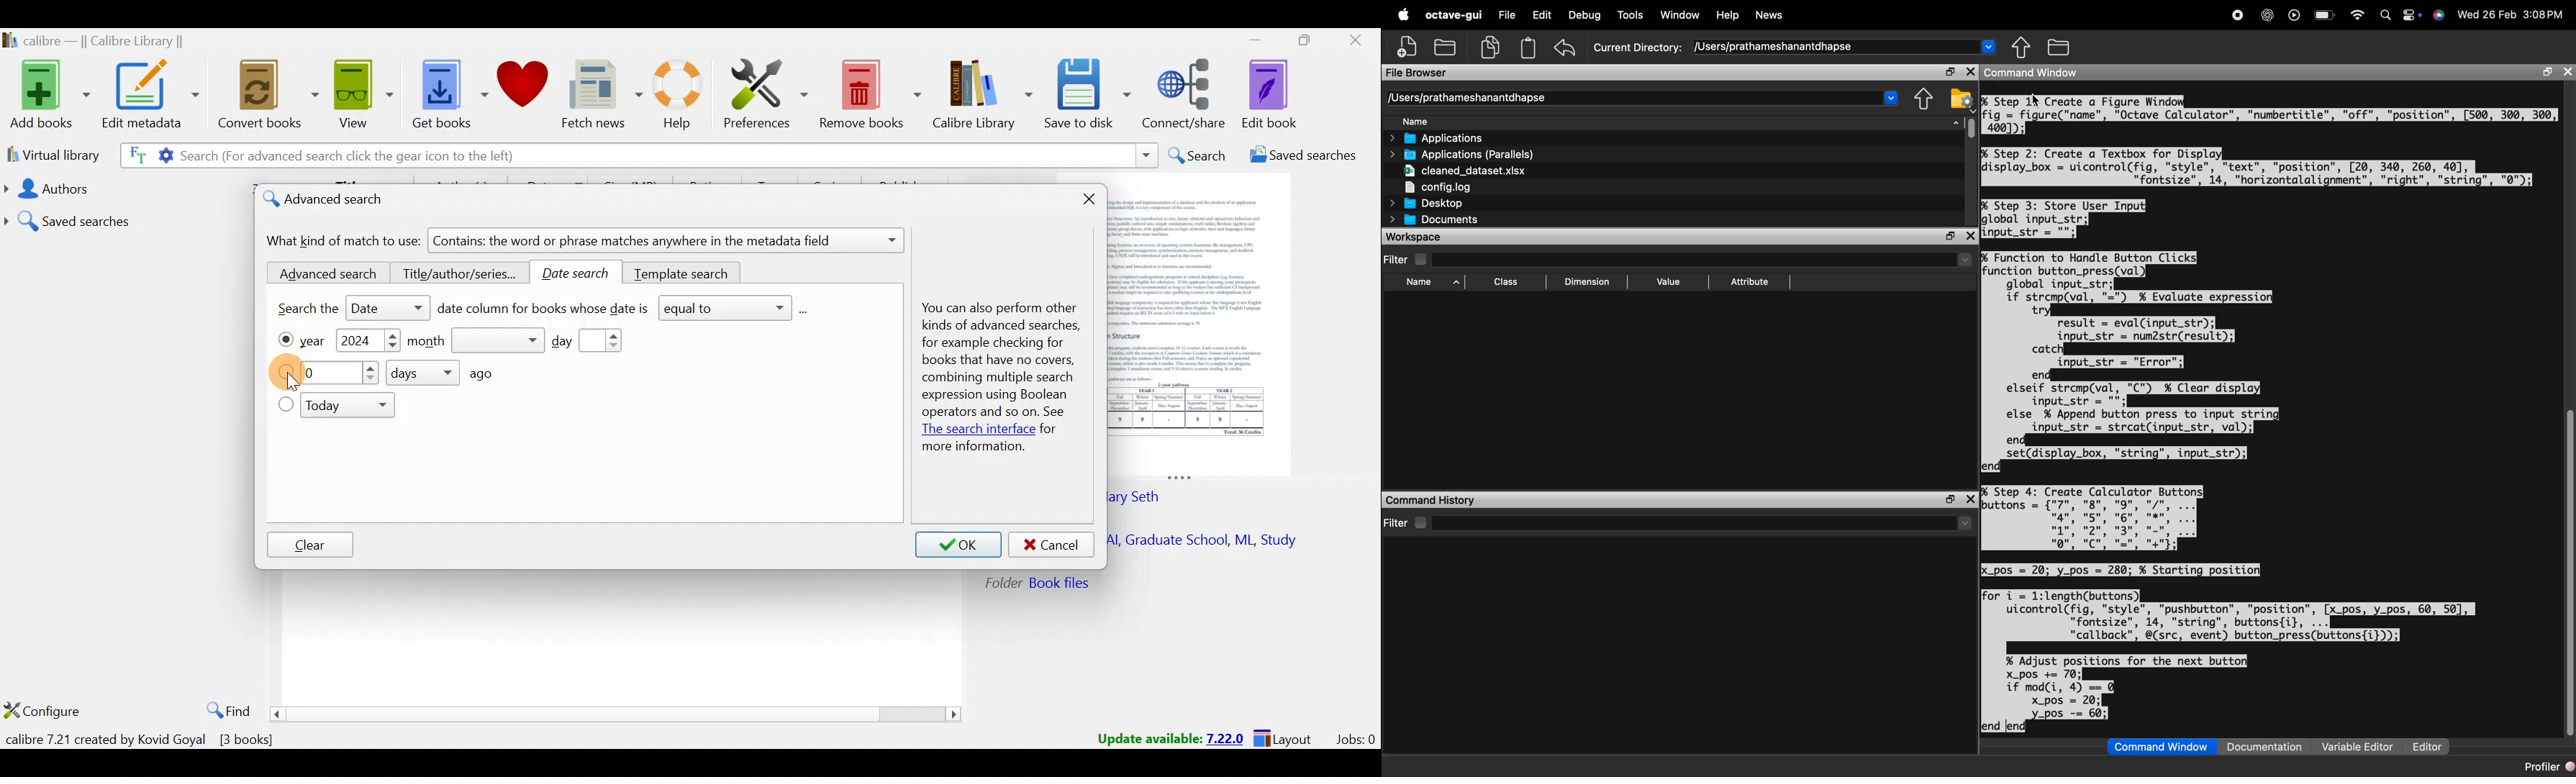  I want to click on play, so click(2294, 15).